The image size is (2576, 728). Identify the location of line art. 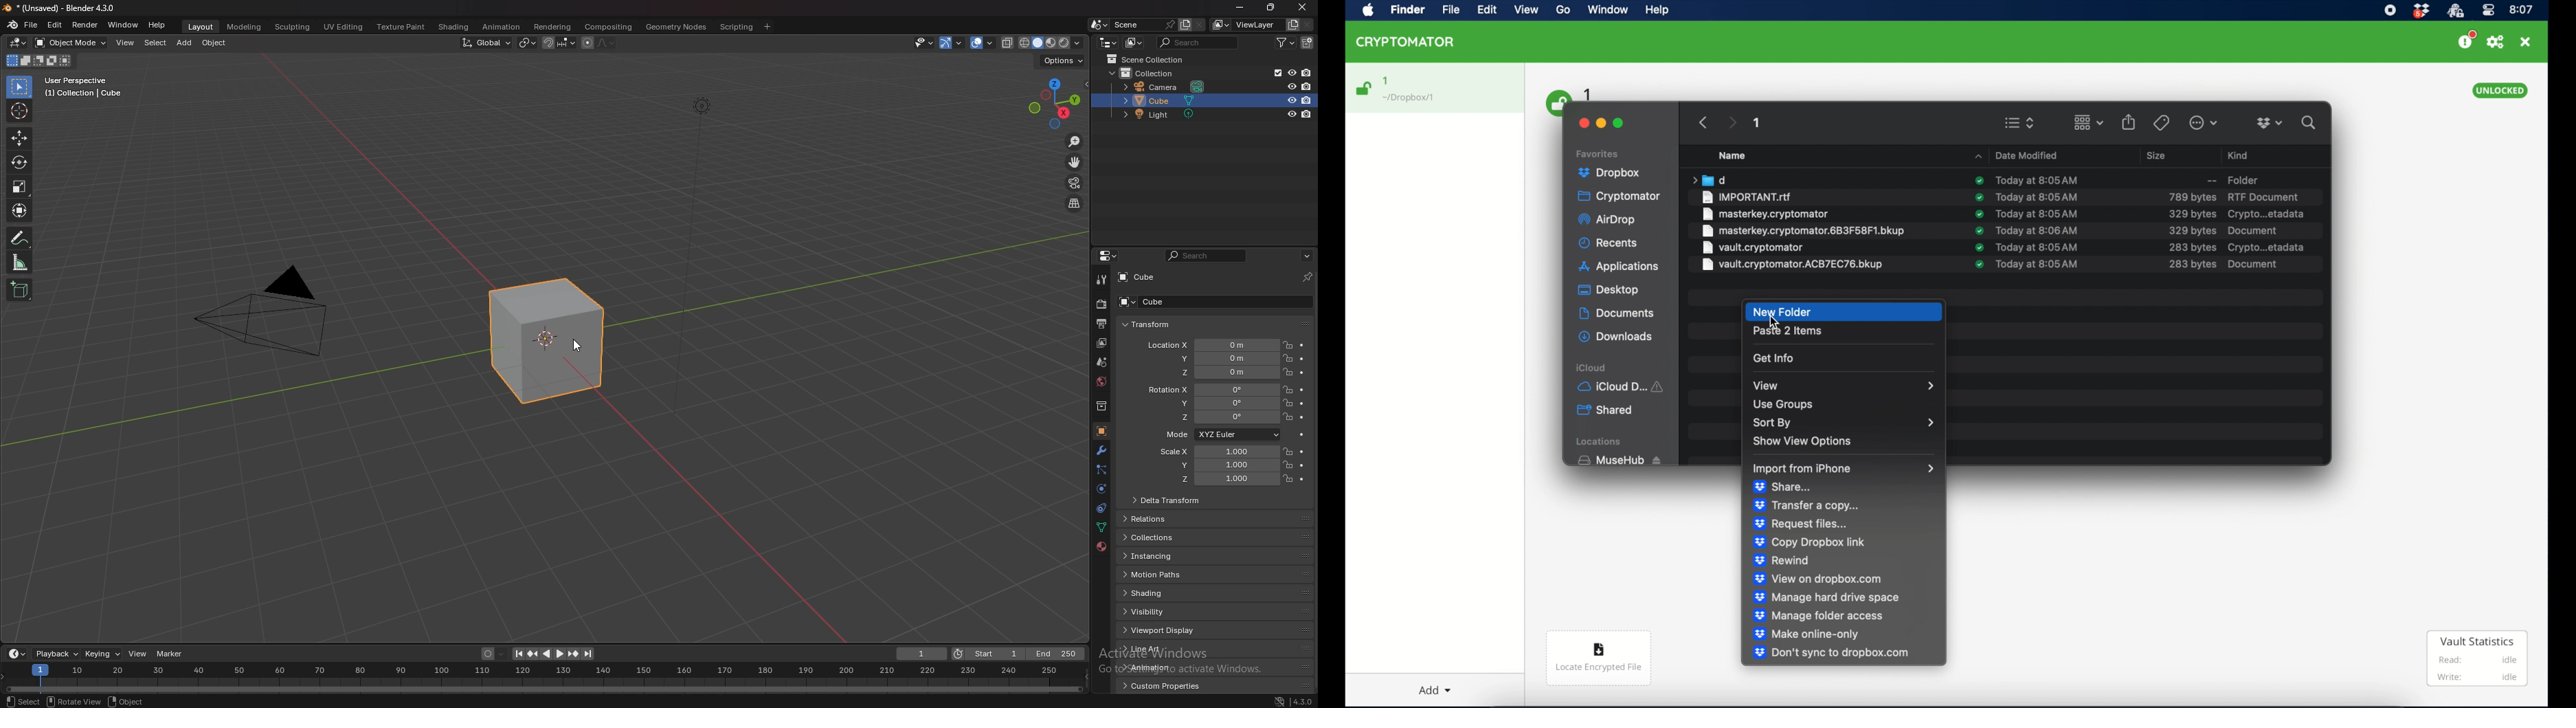
(1169, 648).